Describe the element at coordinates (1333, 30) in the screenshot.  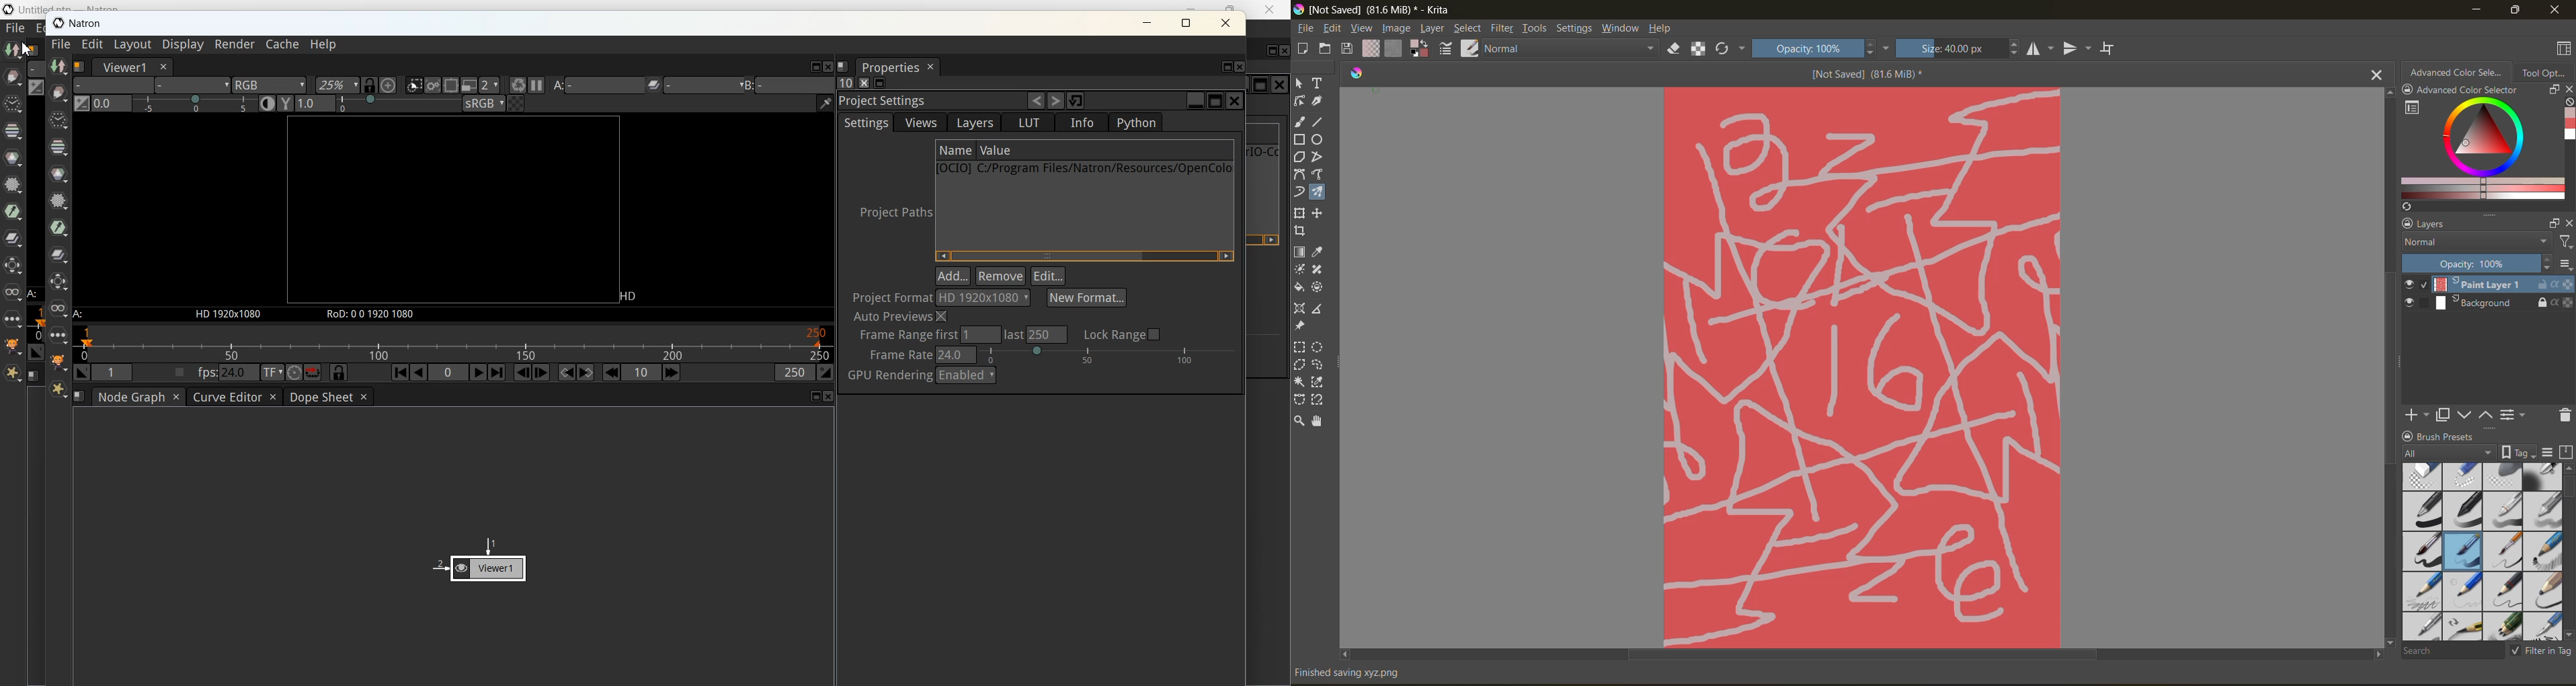
I see `edit` at that location.